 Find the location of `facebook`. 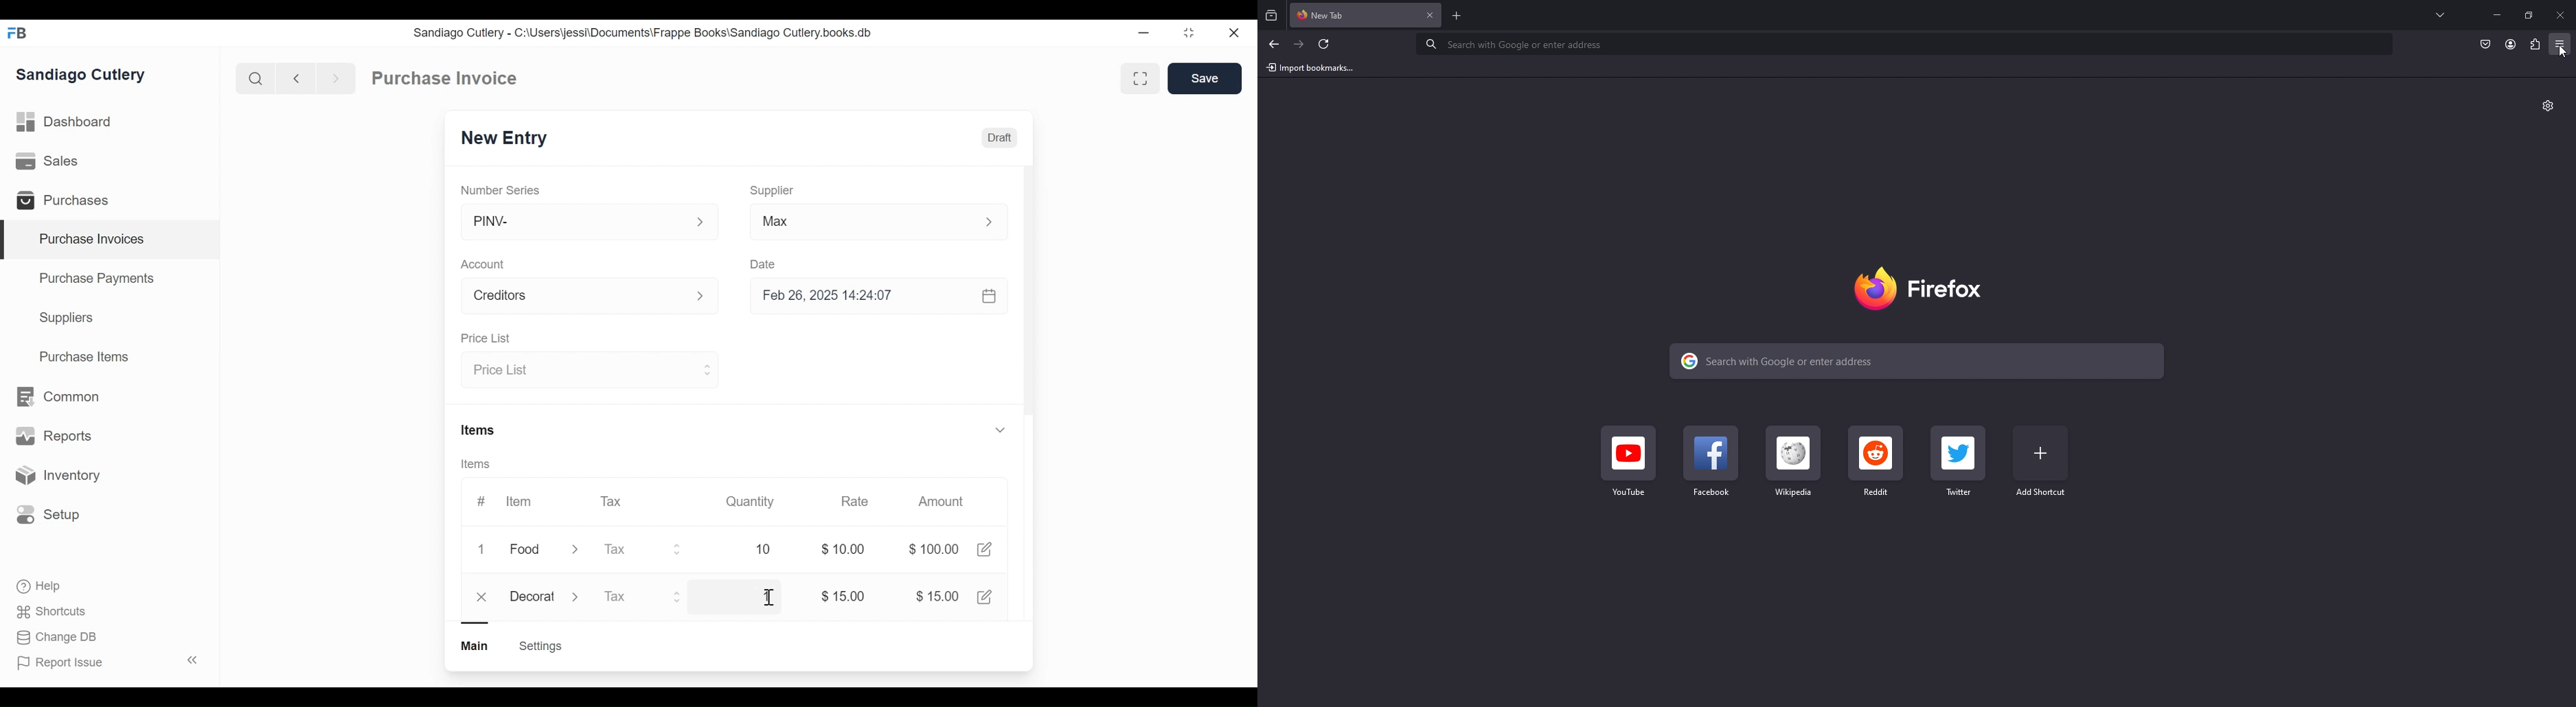

facebook is located at coordinates (1711, 463).